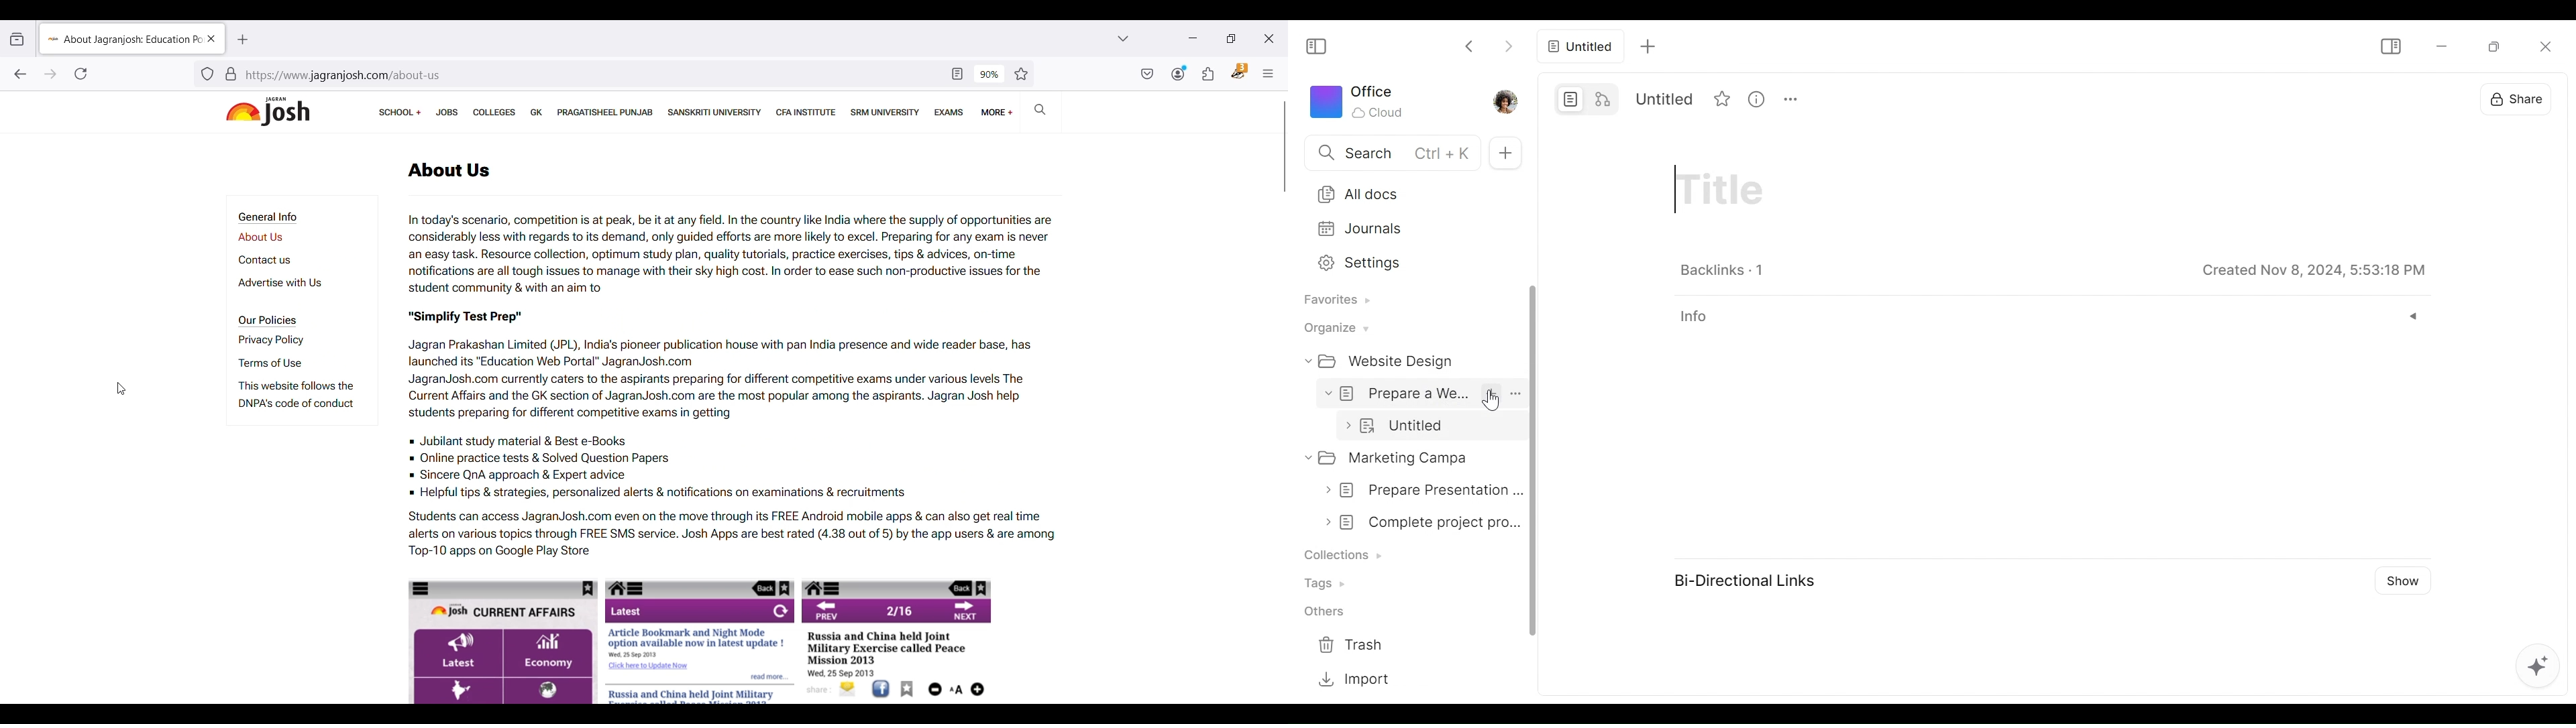  What do you see at coordinates (299, 283) in the screenshot?
I see `Advertise with us page` at bounding box center [299, 283].